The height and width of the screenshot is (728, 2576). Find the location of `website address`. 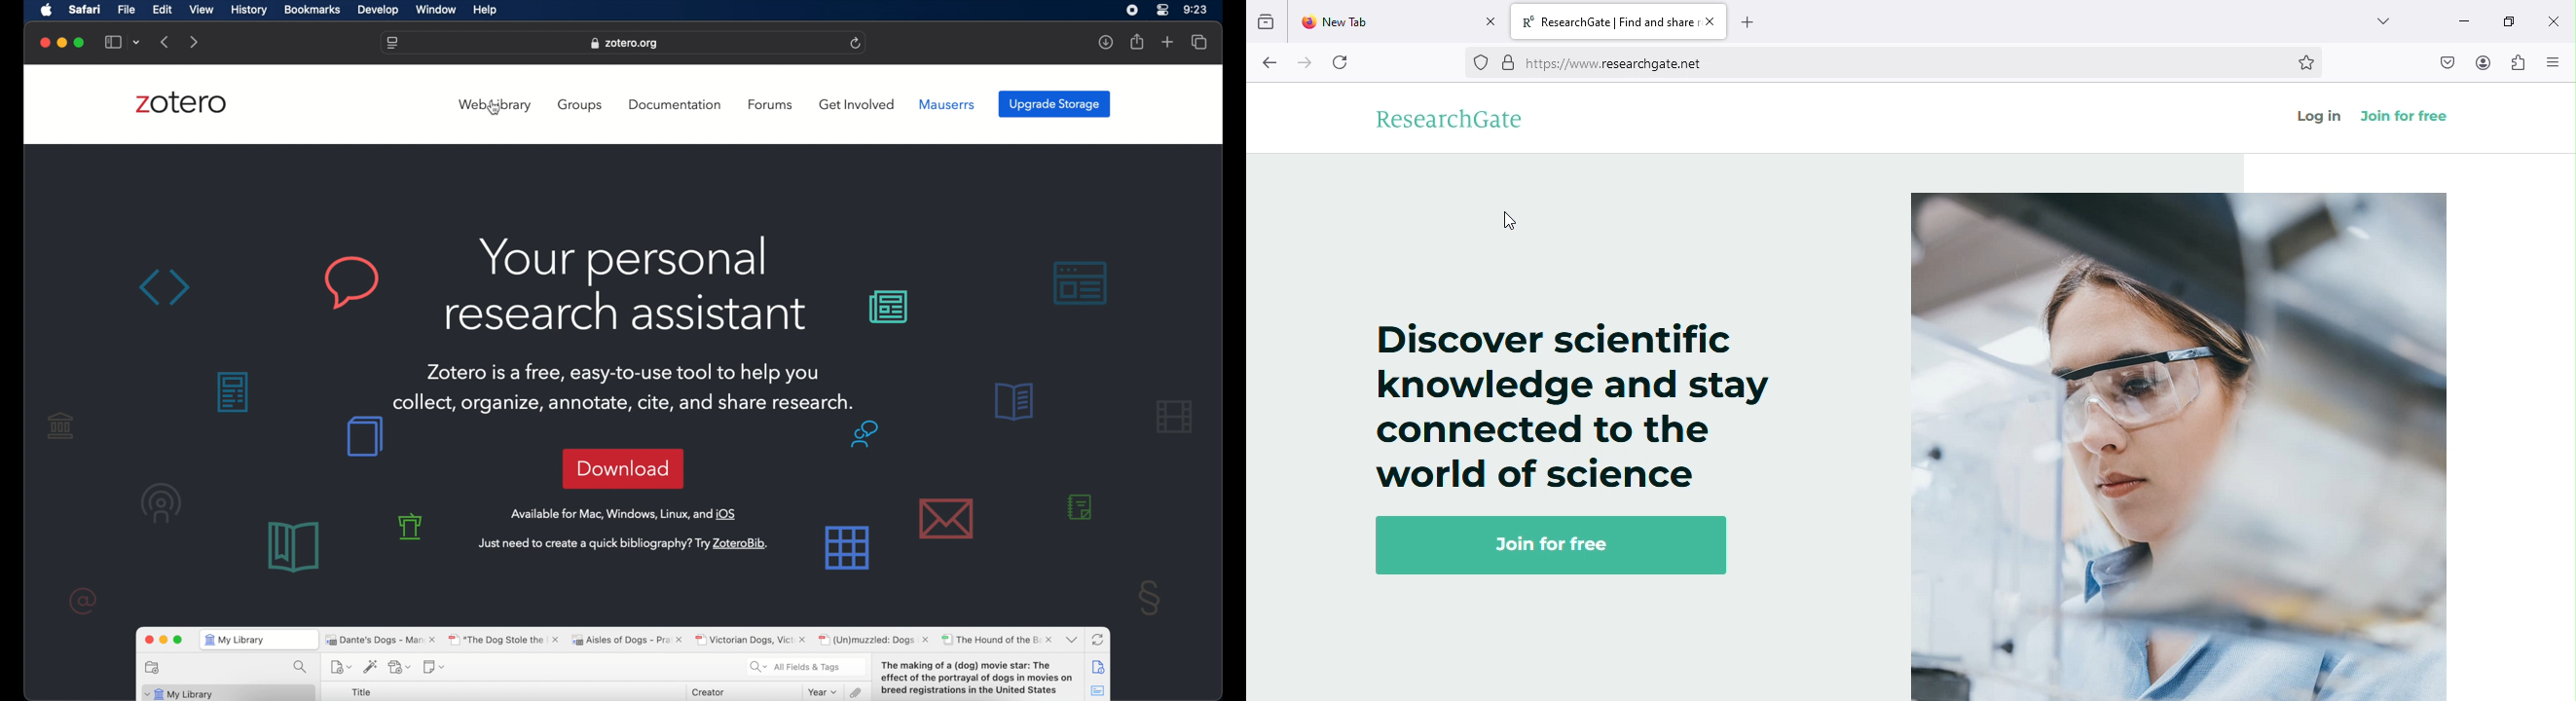

website address is located at coordinates (624, 43).